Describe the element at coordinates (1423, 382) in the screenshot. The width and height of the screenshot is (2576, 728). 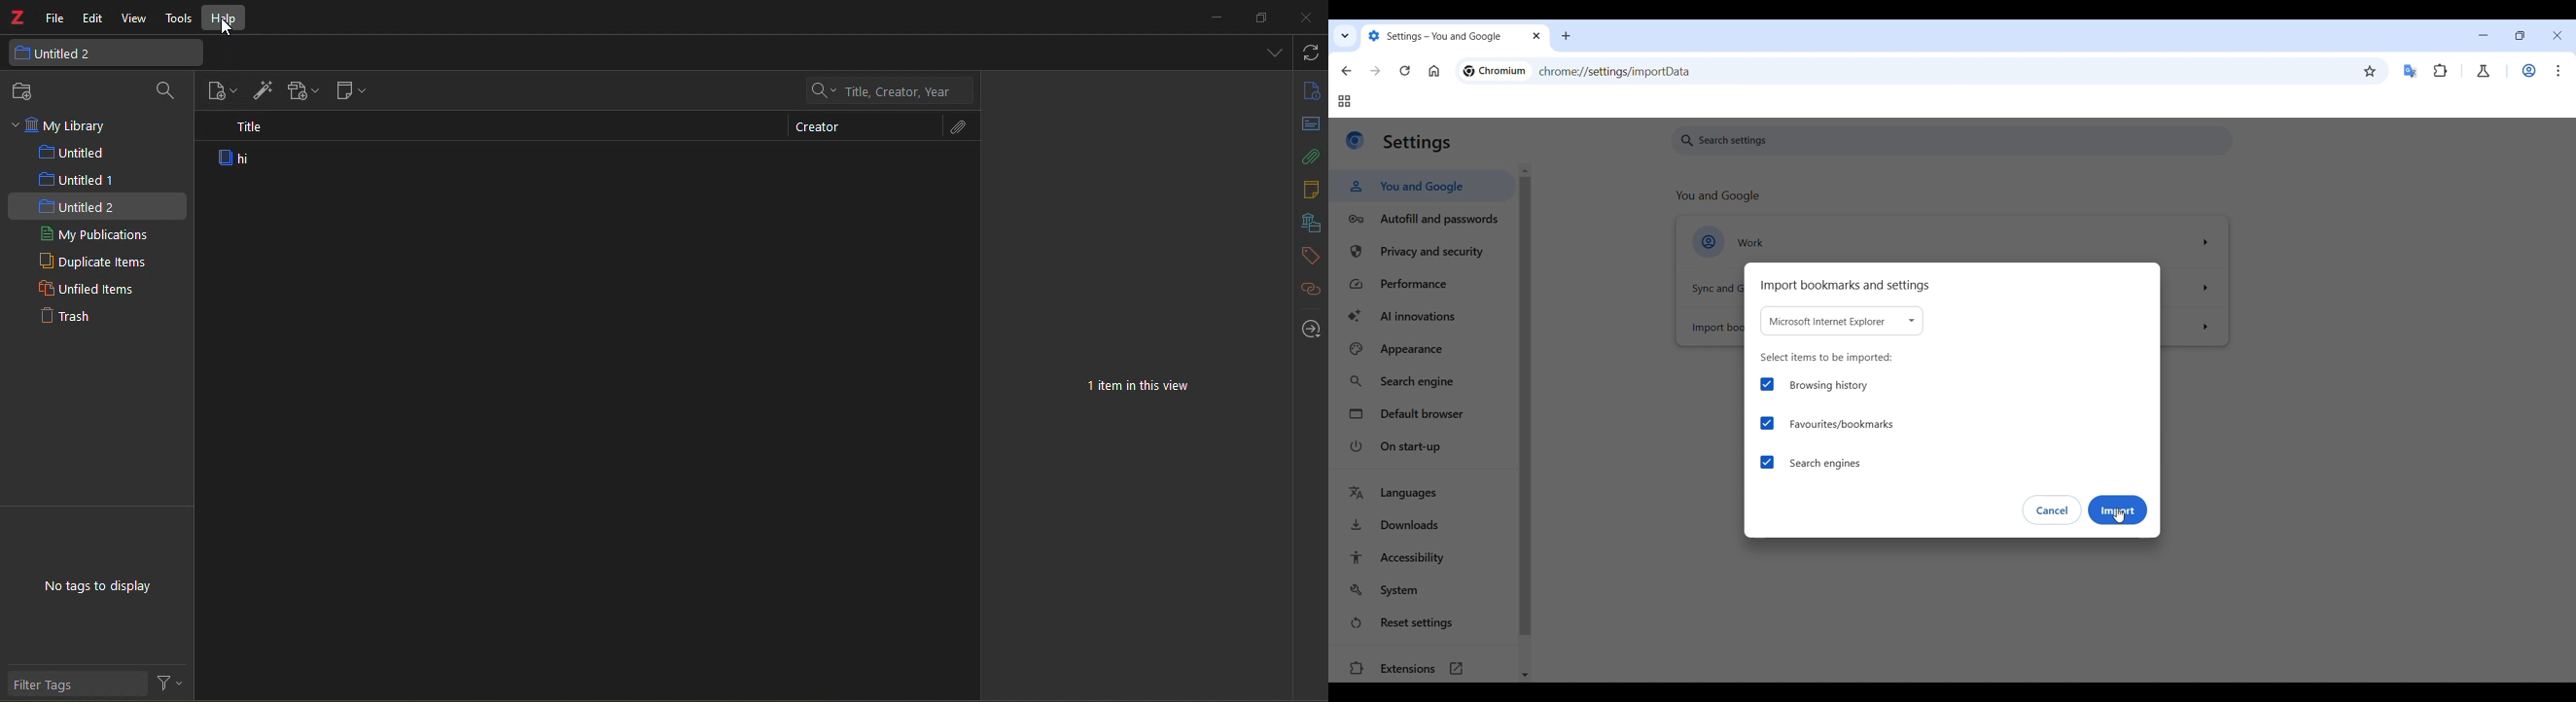
I see `Search engine` at that location.